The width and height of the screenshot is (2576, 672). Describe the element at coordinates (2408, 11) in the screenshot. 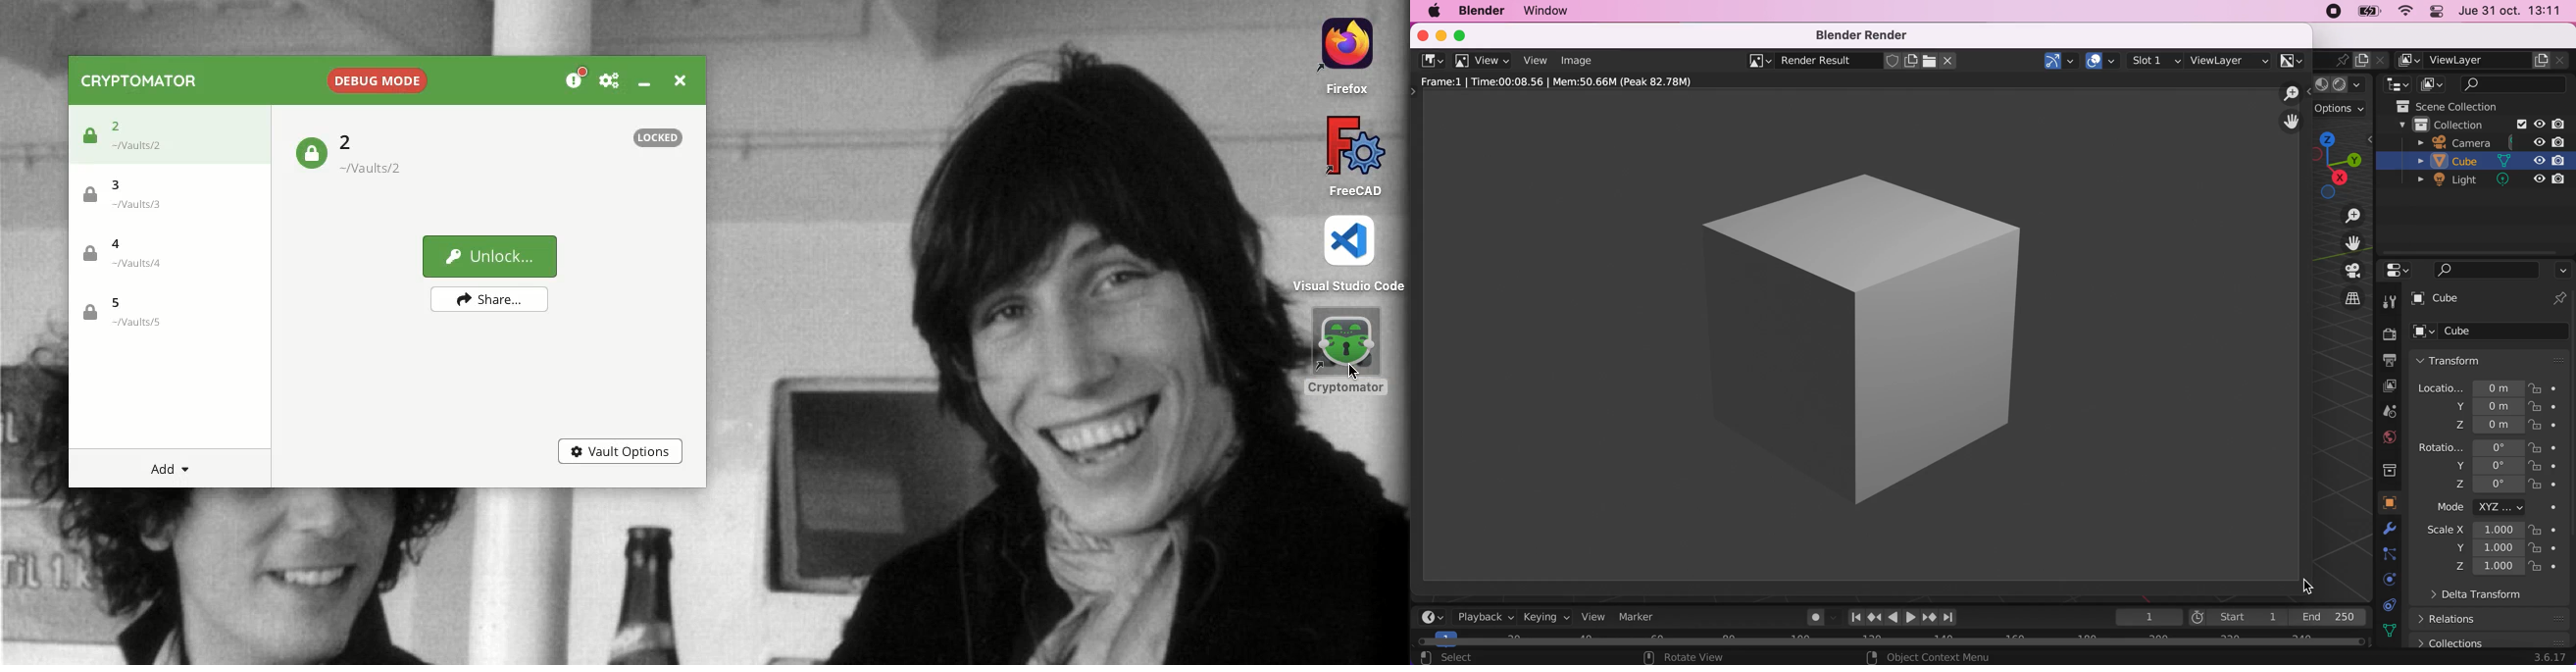

I see `wifi` at that location.